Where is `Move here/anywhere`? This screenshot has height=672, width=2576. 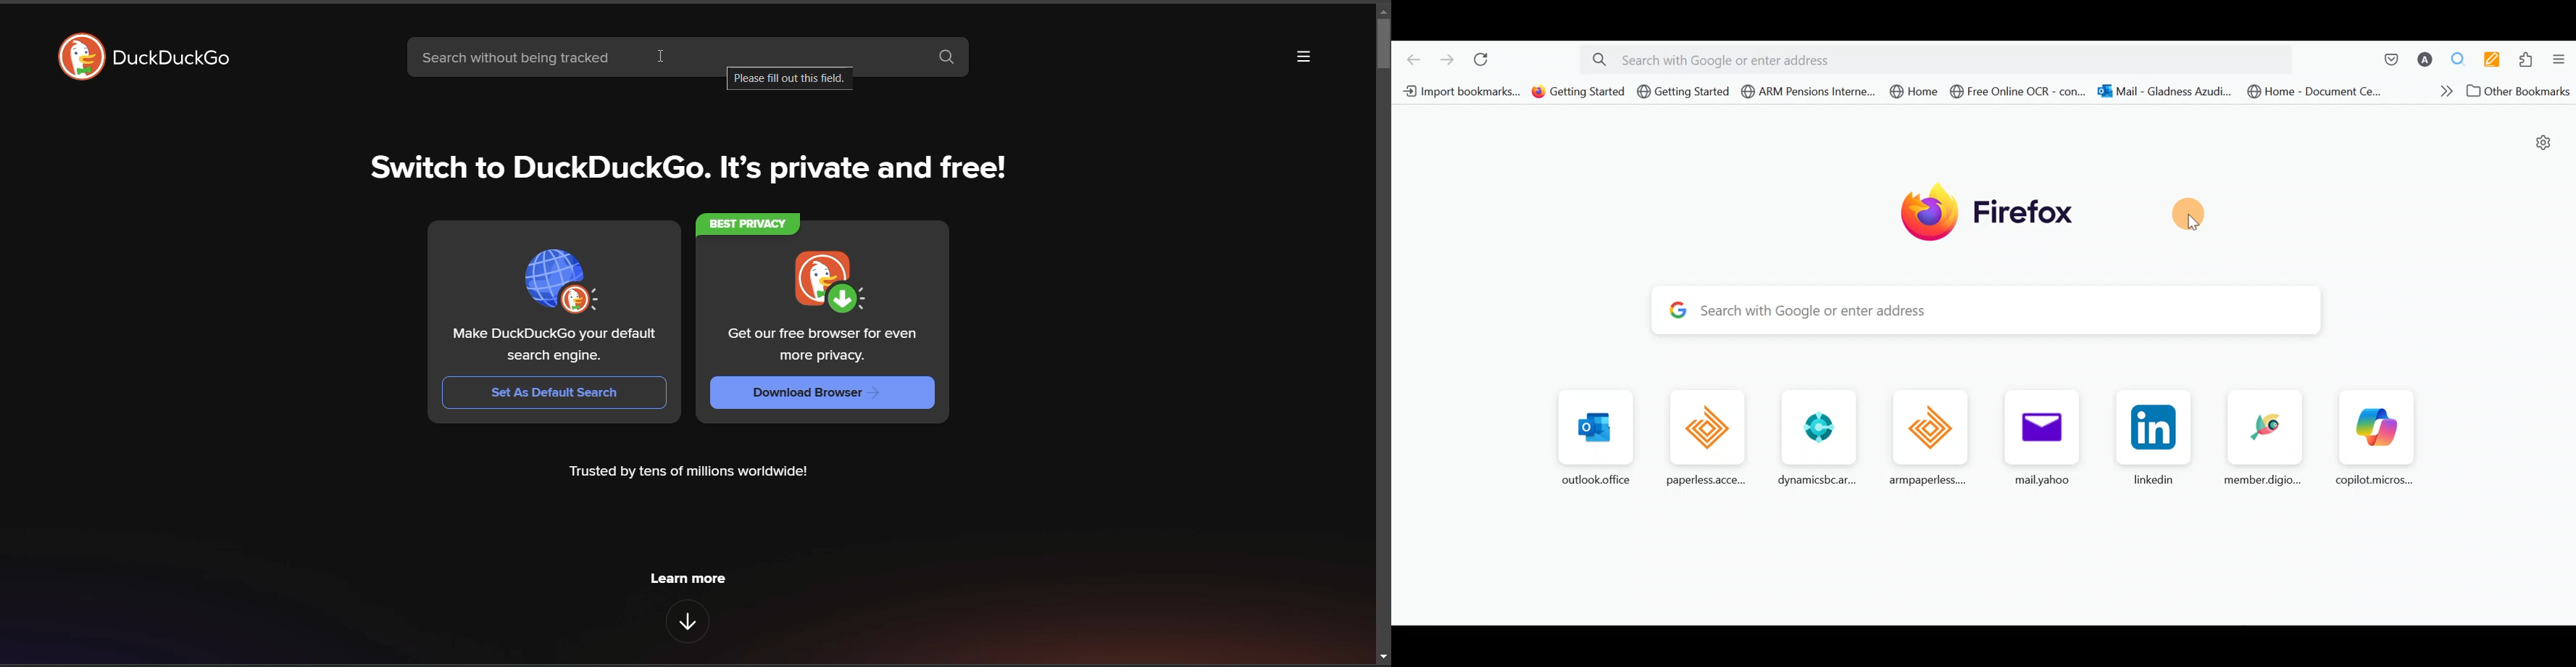
Move here/anywhere is located at coordinates (2185, 214).